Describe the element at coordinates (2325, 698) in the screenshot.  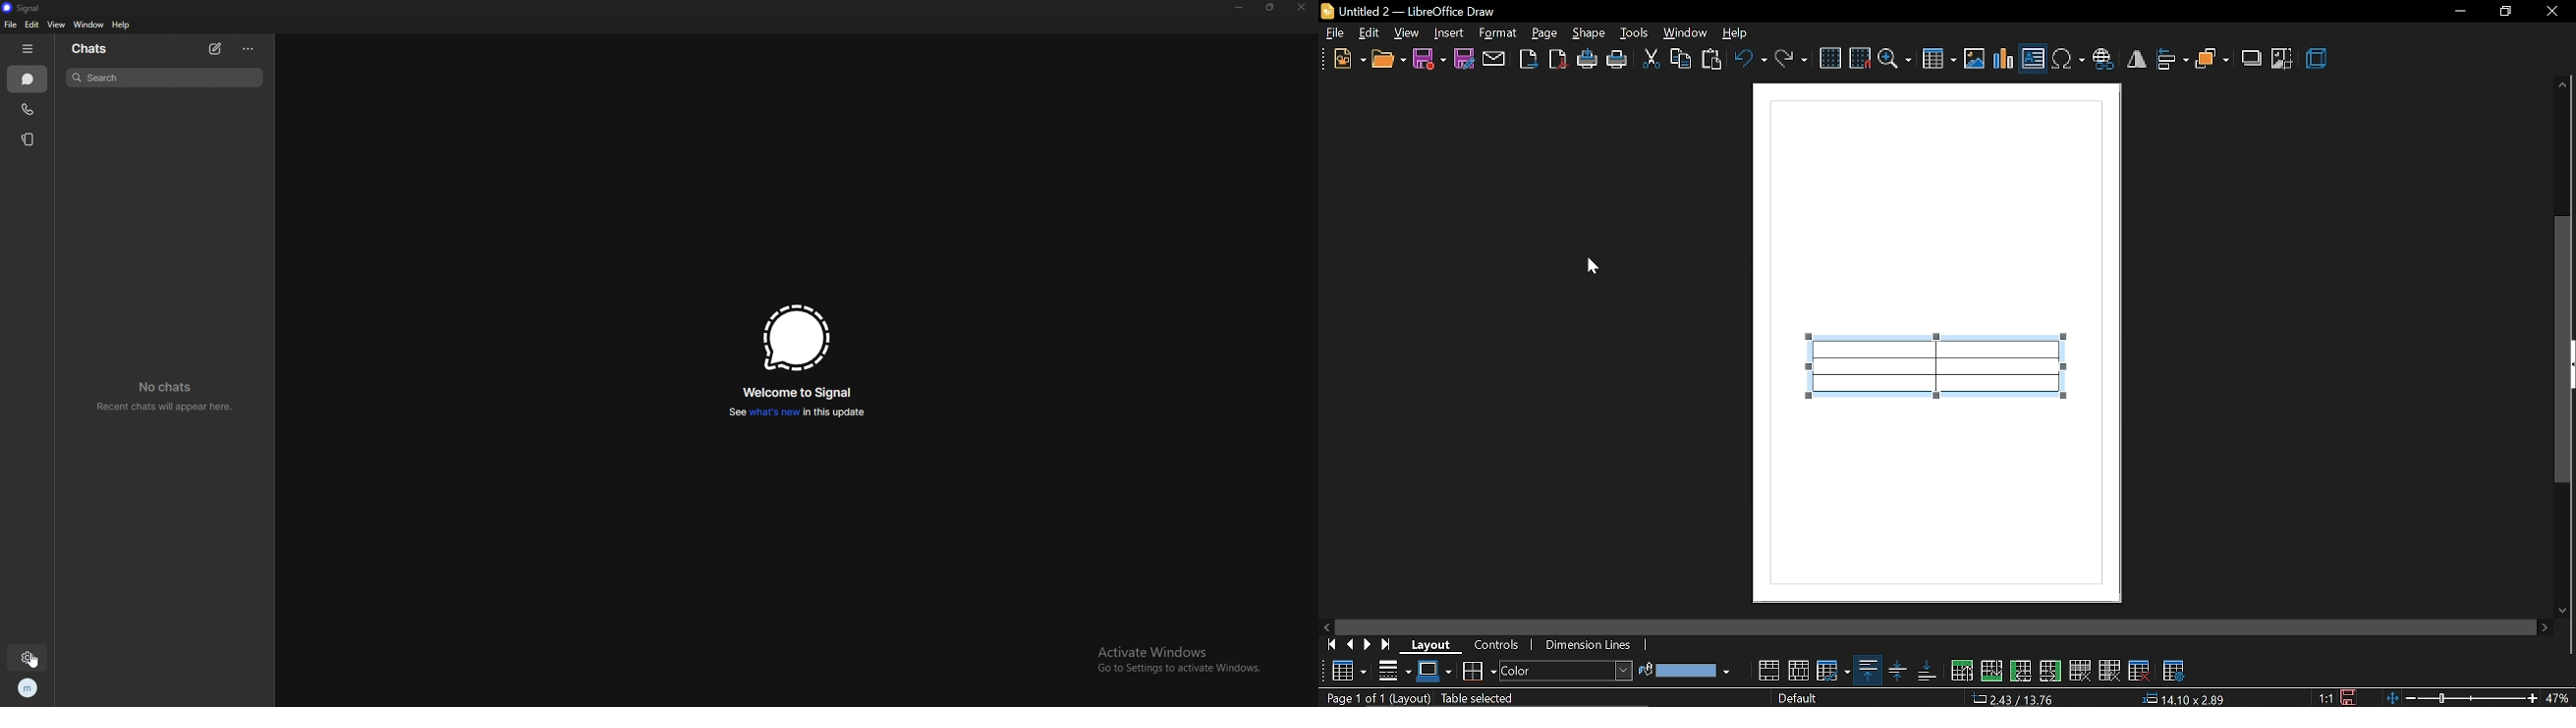
I see `1:1` at that location.